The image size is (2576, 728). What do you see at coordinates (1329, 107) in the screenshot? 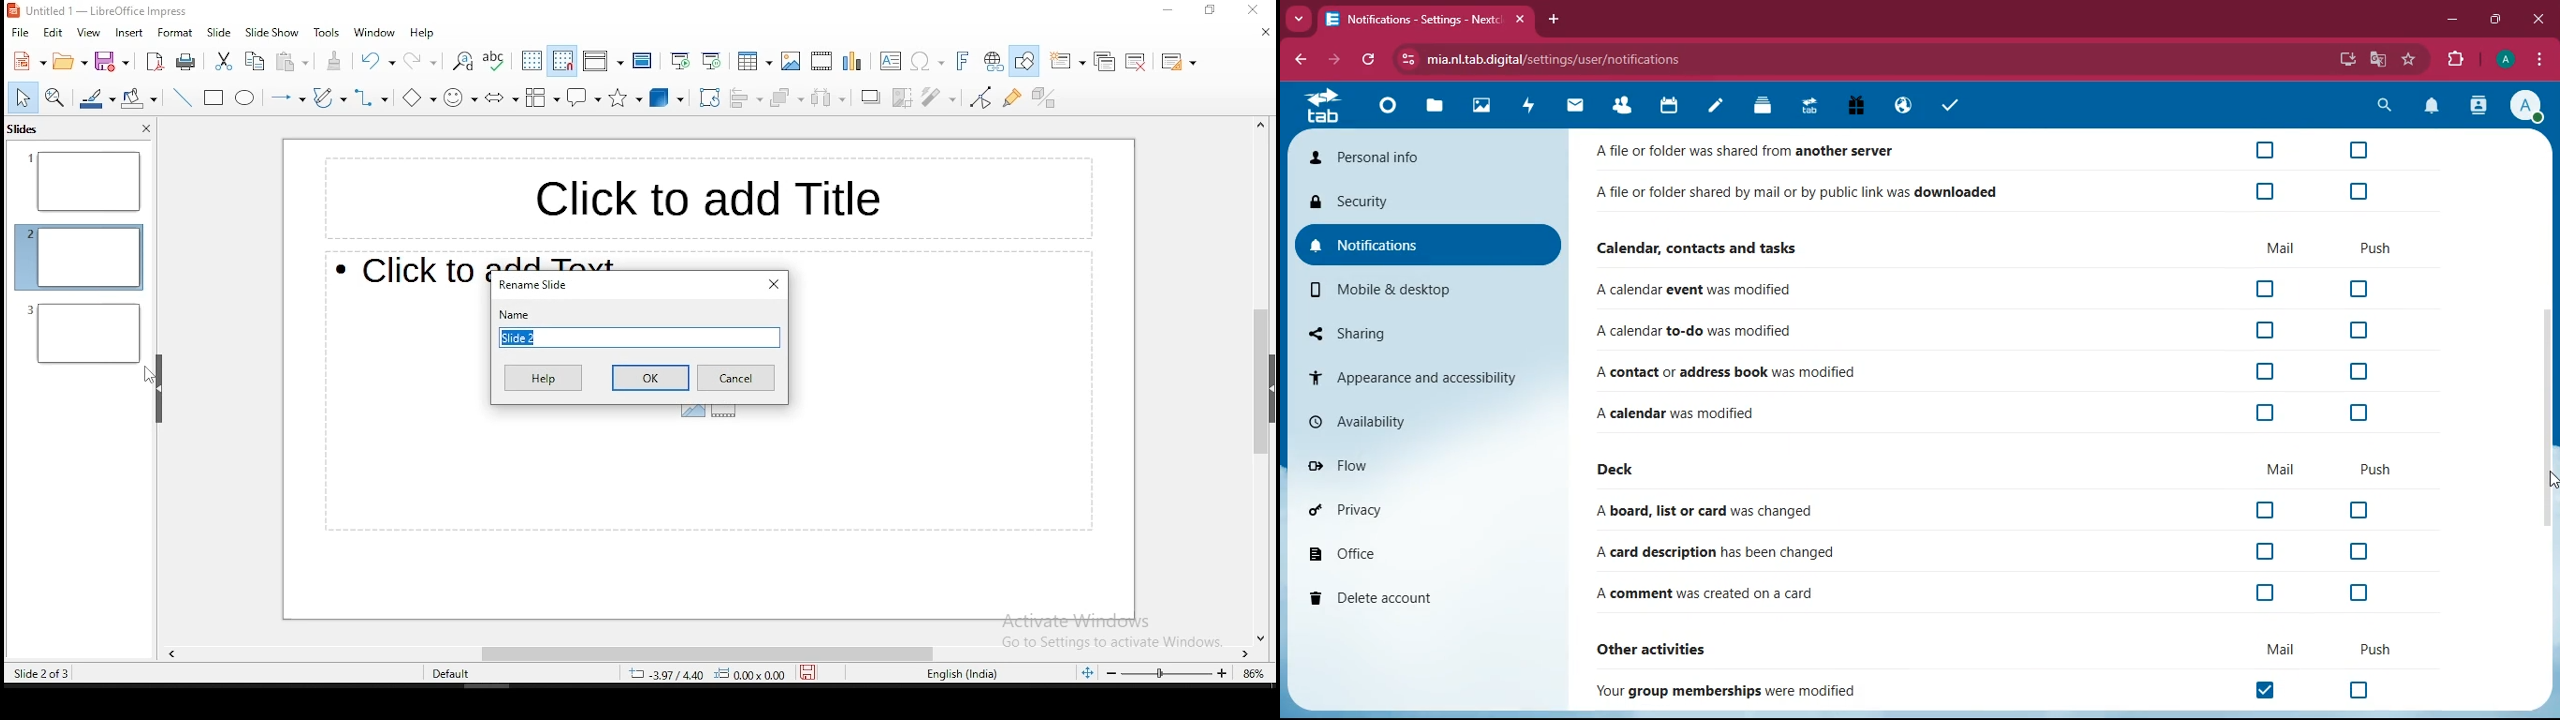
I see `tab` at bounding box center [1329, 107].